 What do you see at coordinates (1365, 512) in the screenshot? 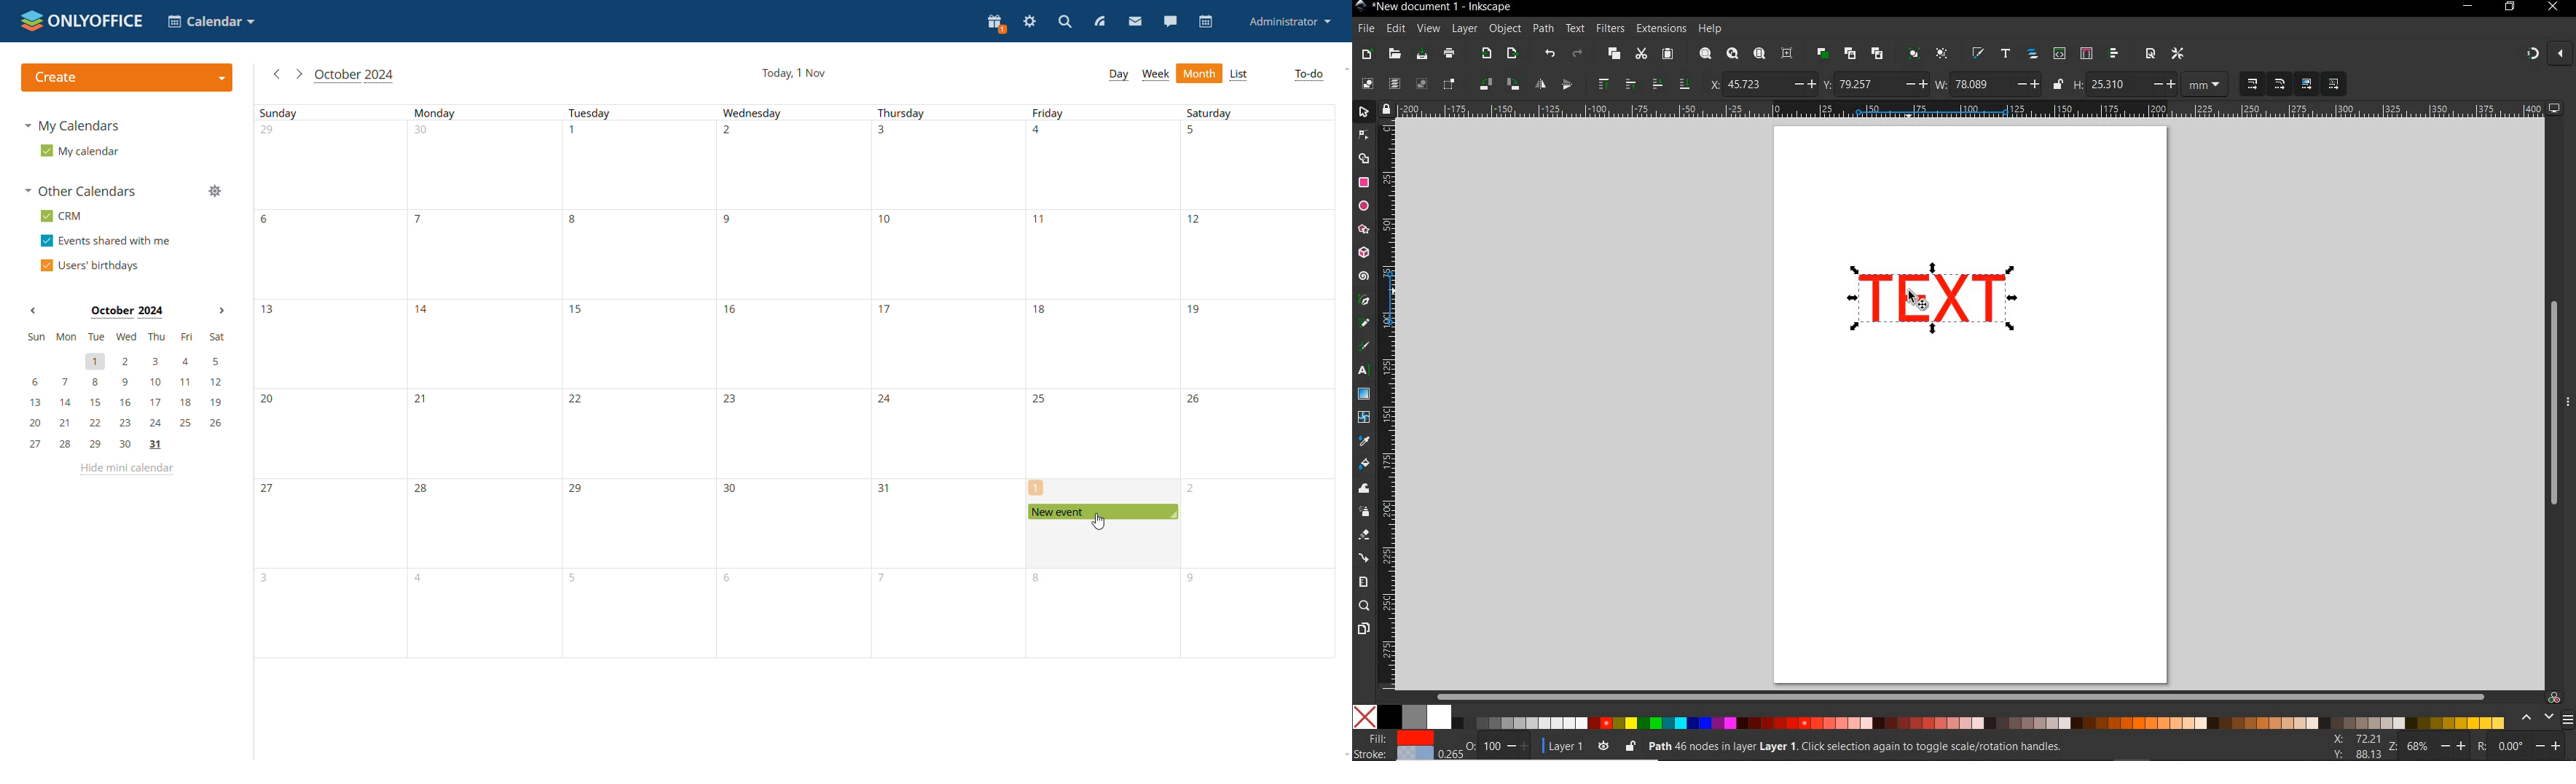
I see `SPRAY TOOL` at bounding box center [1365, 512].